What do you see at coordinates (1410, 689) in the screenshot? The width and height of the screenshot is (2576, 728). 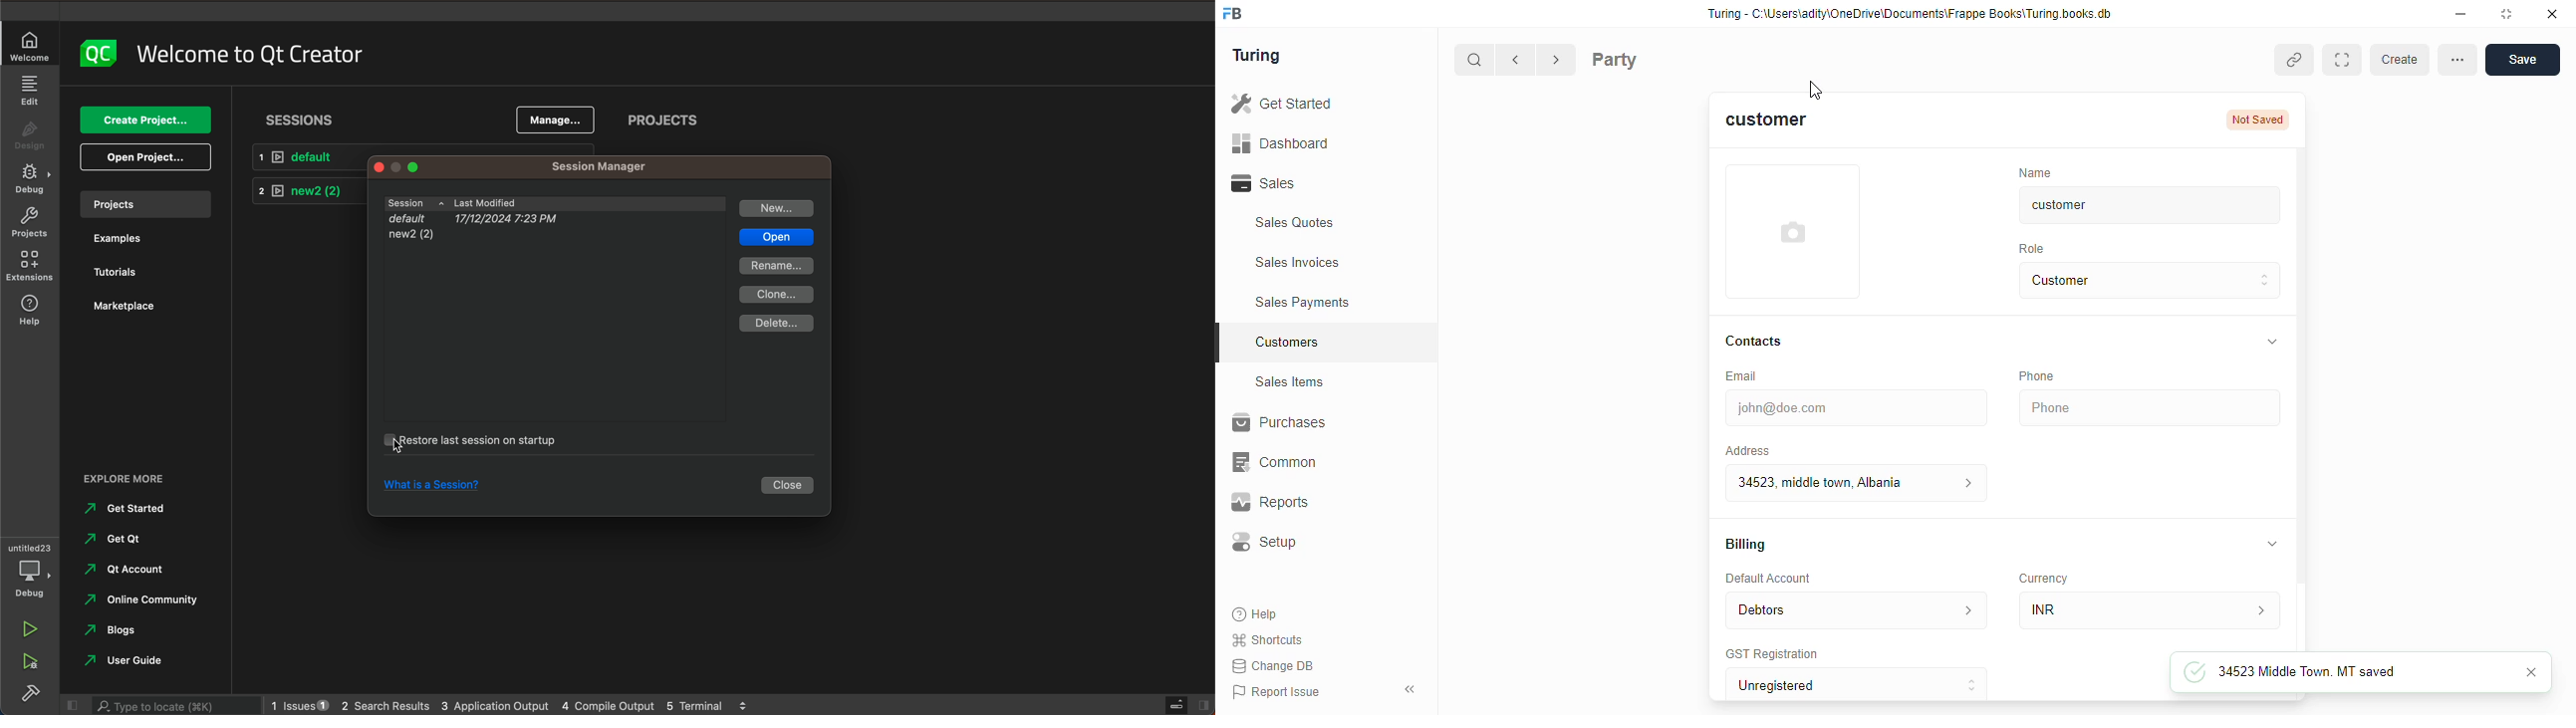 I see `collpase` at bounding box center [1410, 689].